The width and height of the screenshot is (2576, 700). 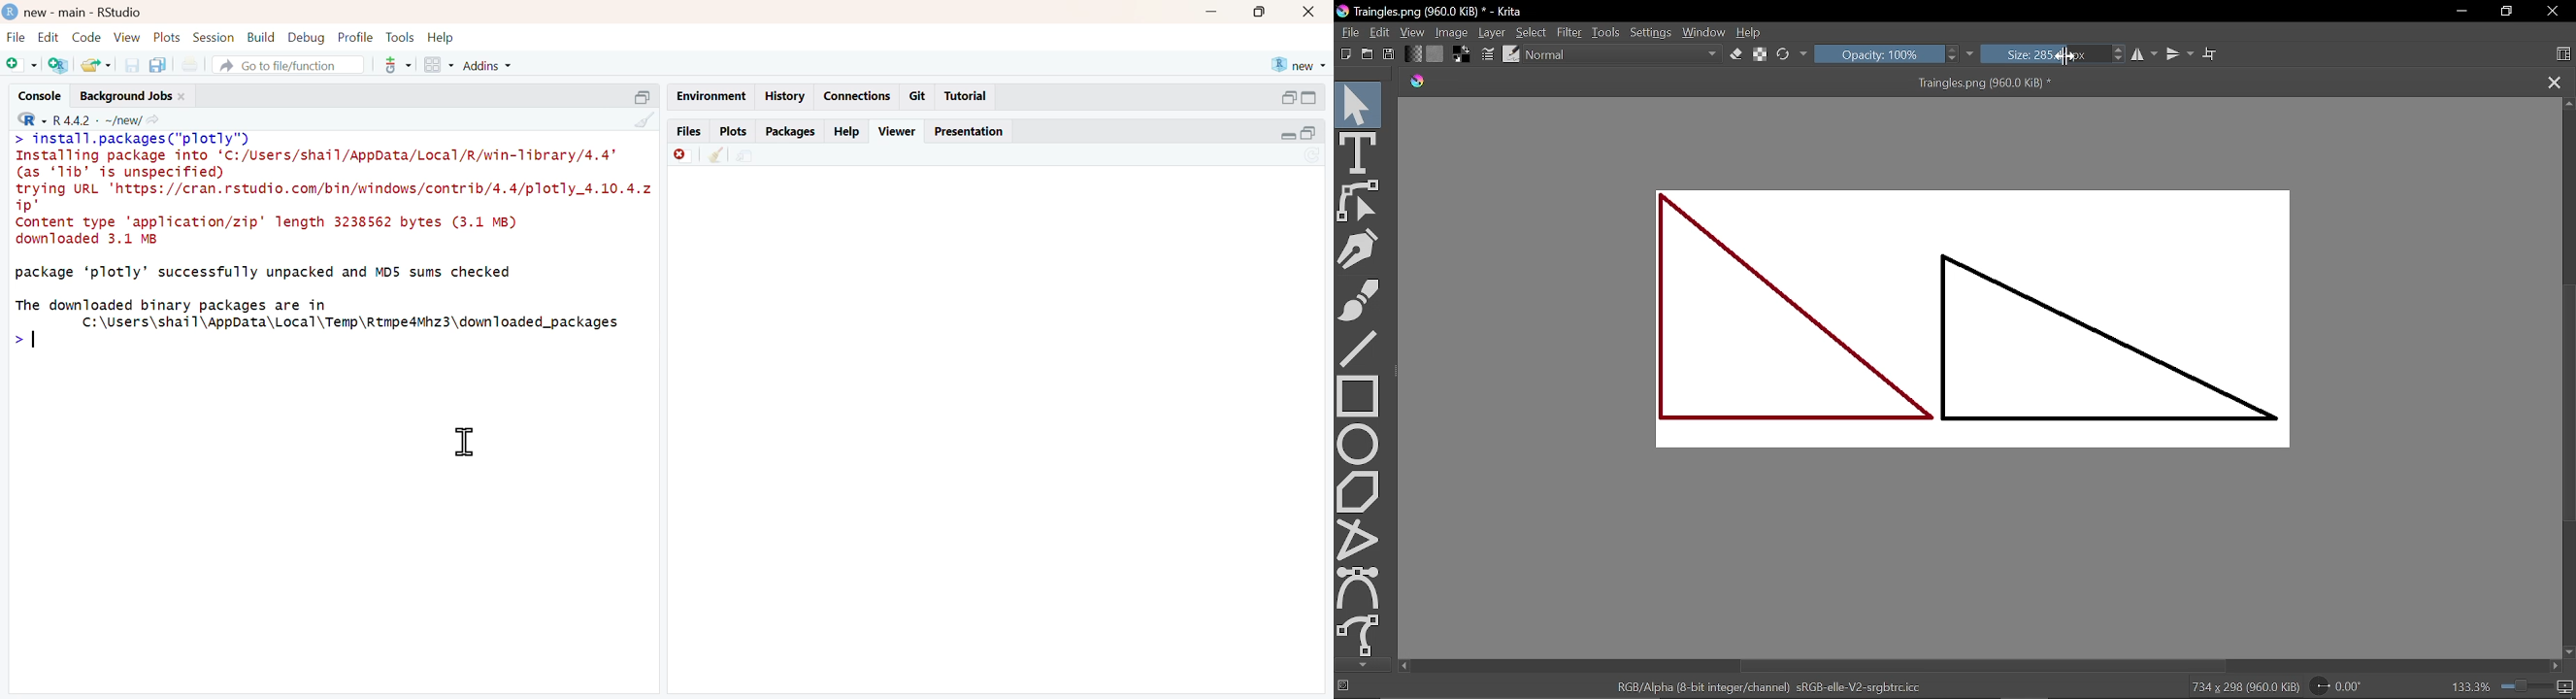 What do you see at coordinates (25, 118) in the screenshot?
I see `select language` at bounding box center [25, 118].